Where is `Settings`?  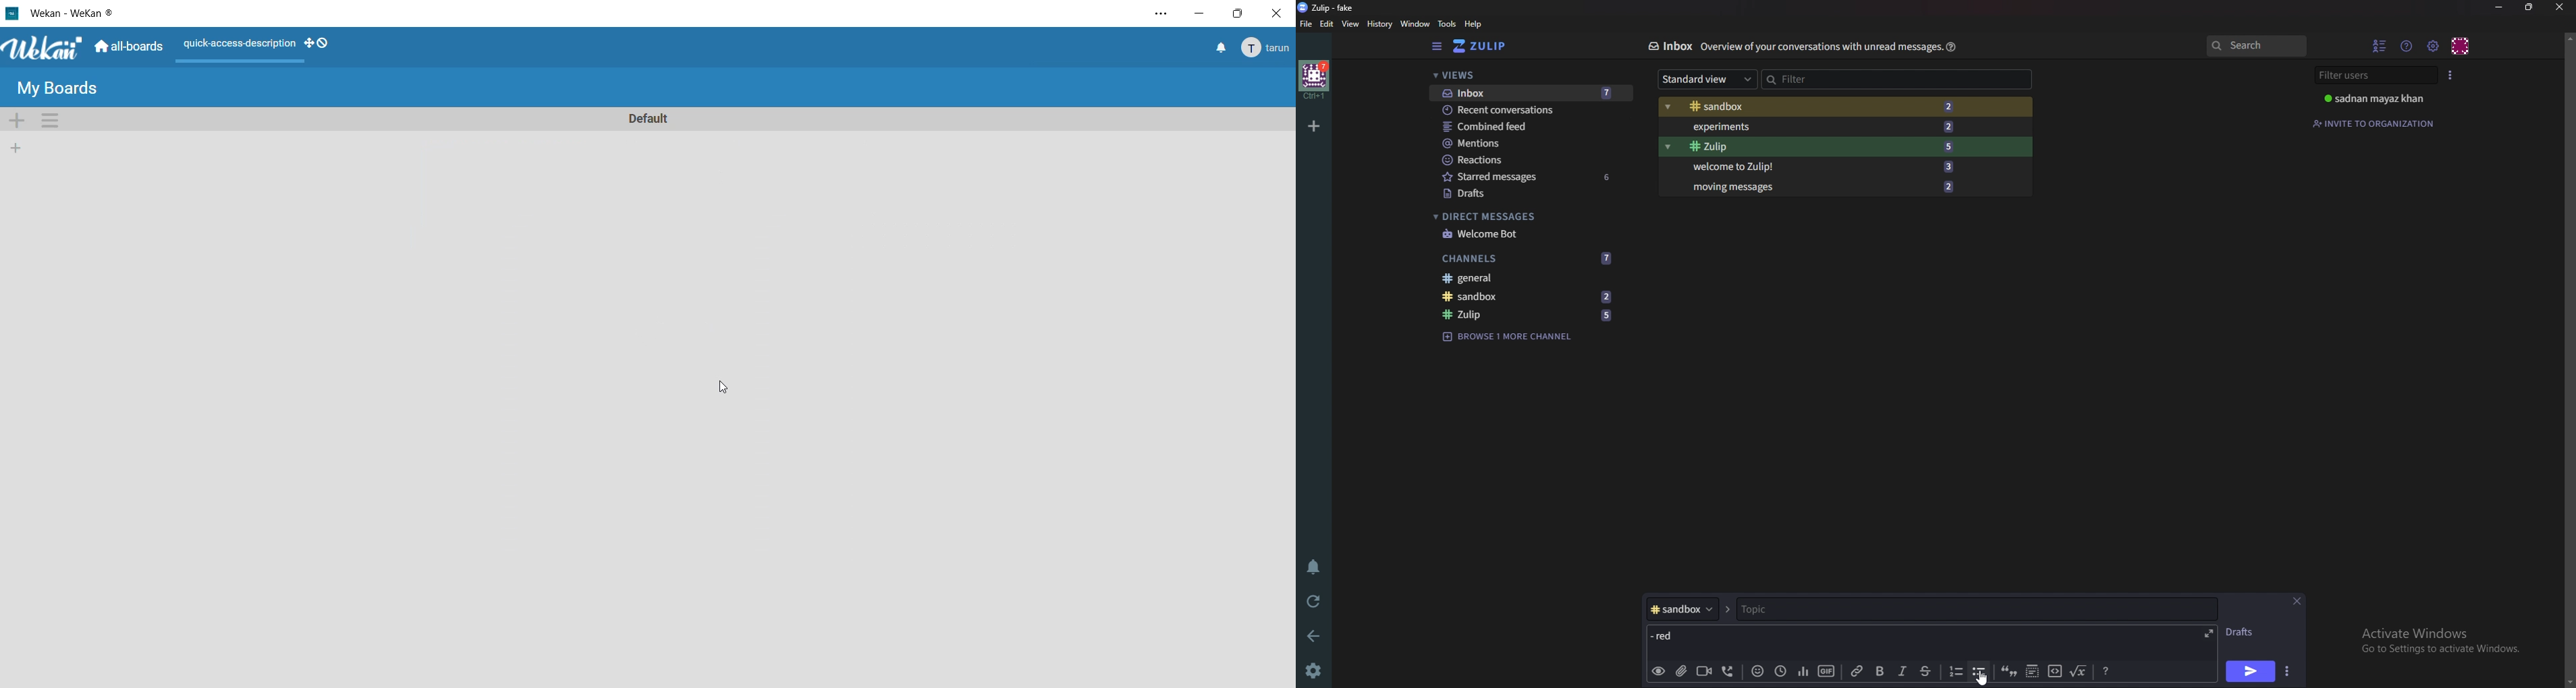 Settings is located at coordinates (1312, 672).